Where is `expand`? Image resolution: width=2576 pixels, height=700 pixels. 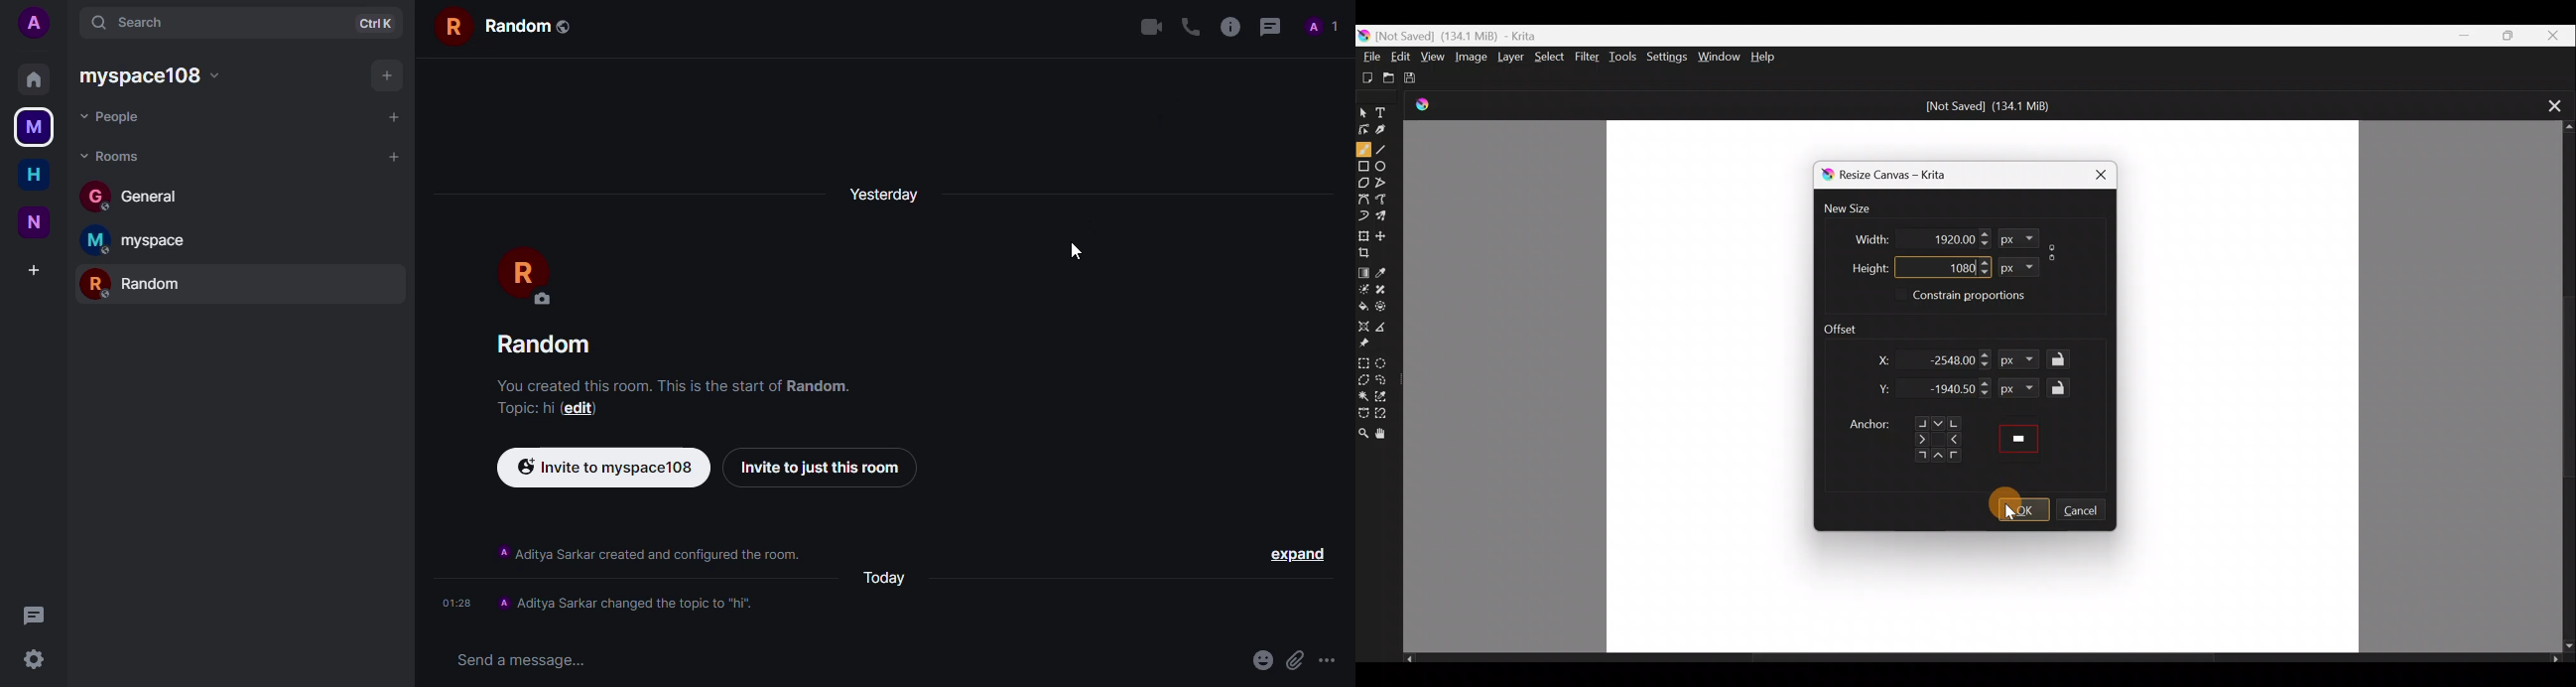
expand is located at coordinates (1295, 552).